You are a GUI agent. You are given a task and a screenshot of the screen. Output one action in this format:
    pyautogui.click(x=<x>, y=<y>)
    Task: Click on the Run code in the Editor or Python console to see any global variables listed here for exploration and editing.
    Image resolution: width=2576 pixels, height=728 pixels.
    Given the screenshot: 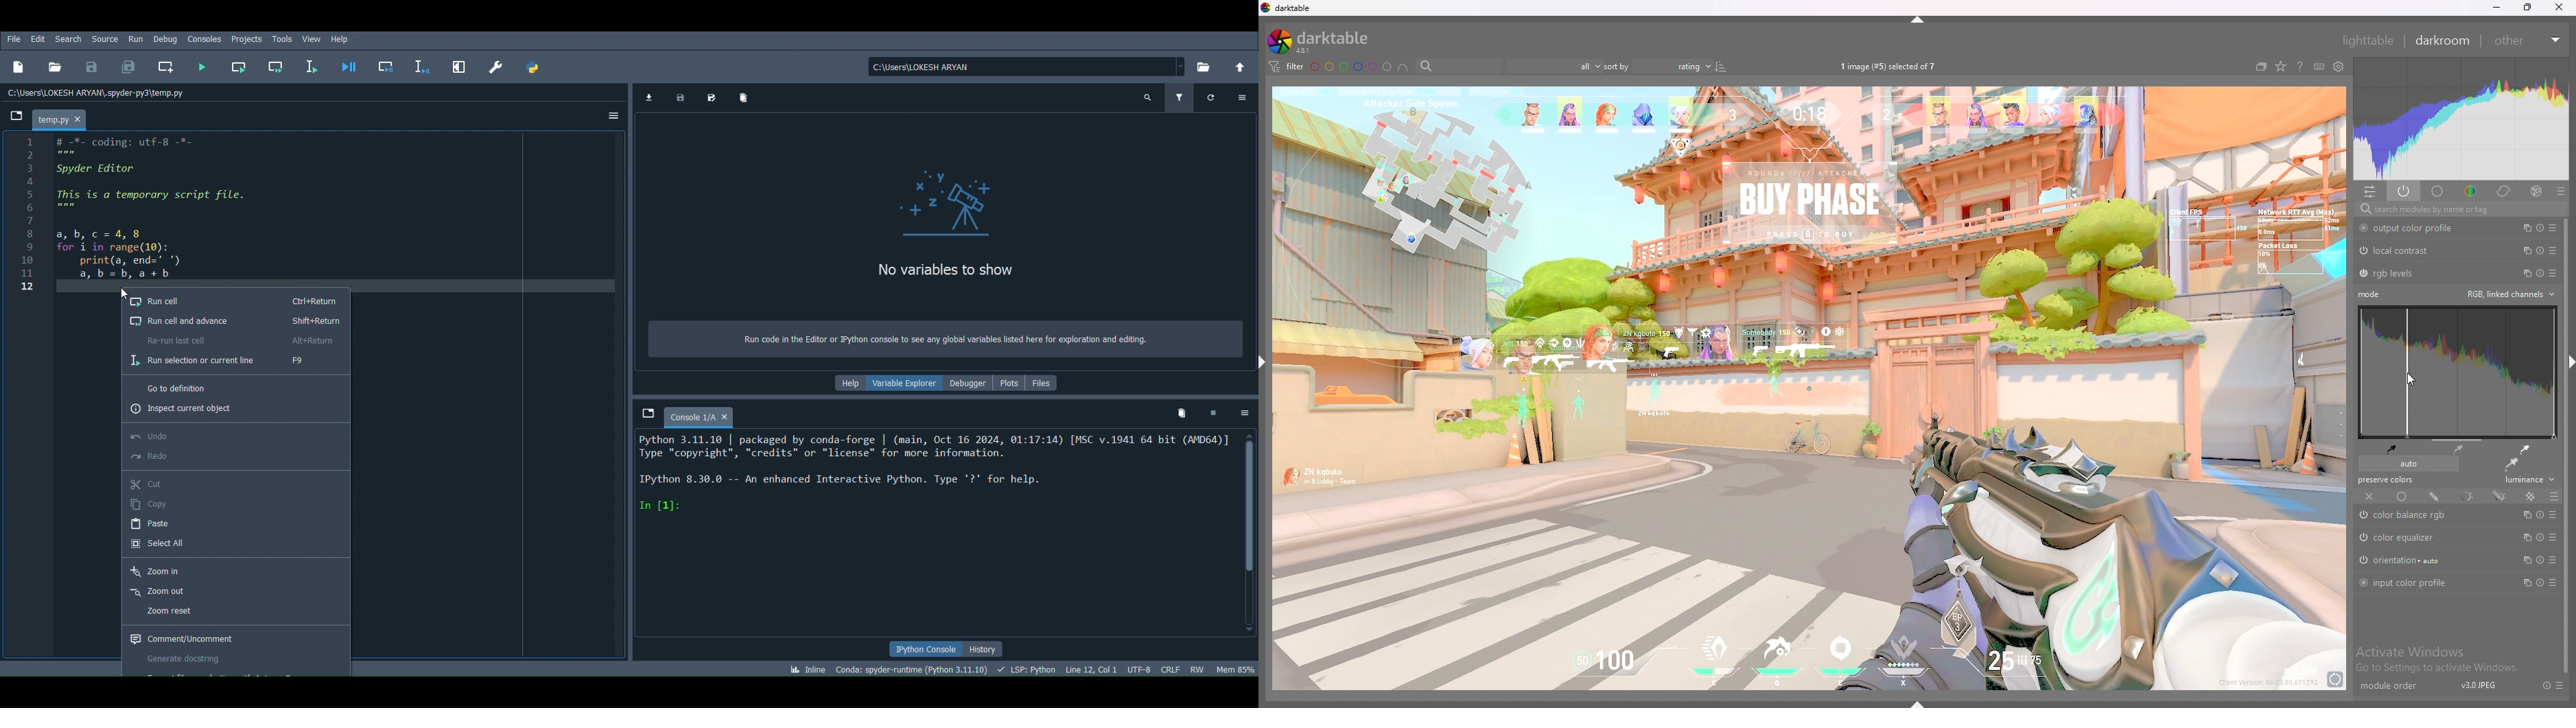 What is the action you would take?
    pyautogui.click(x=936, y=340)
    